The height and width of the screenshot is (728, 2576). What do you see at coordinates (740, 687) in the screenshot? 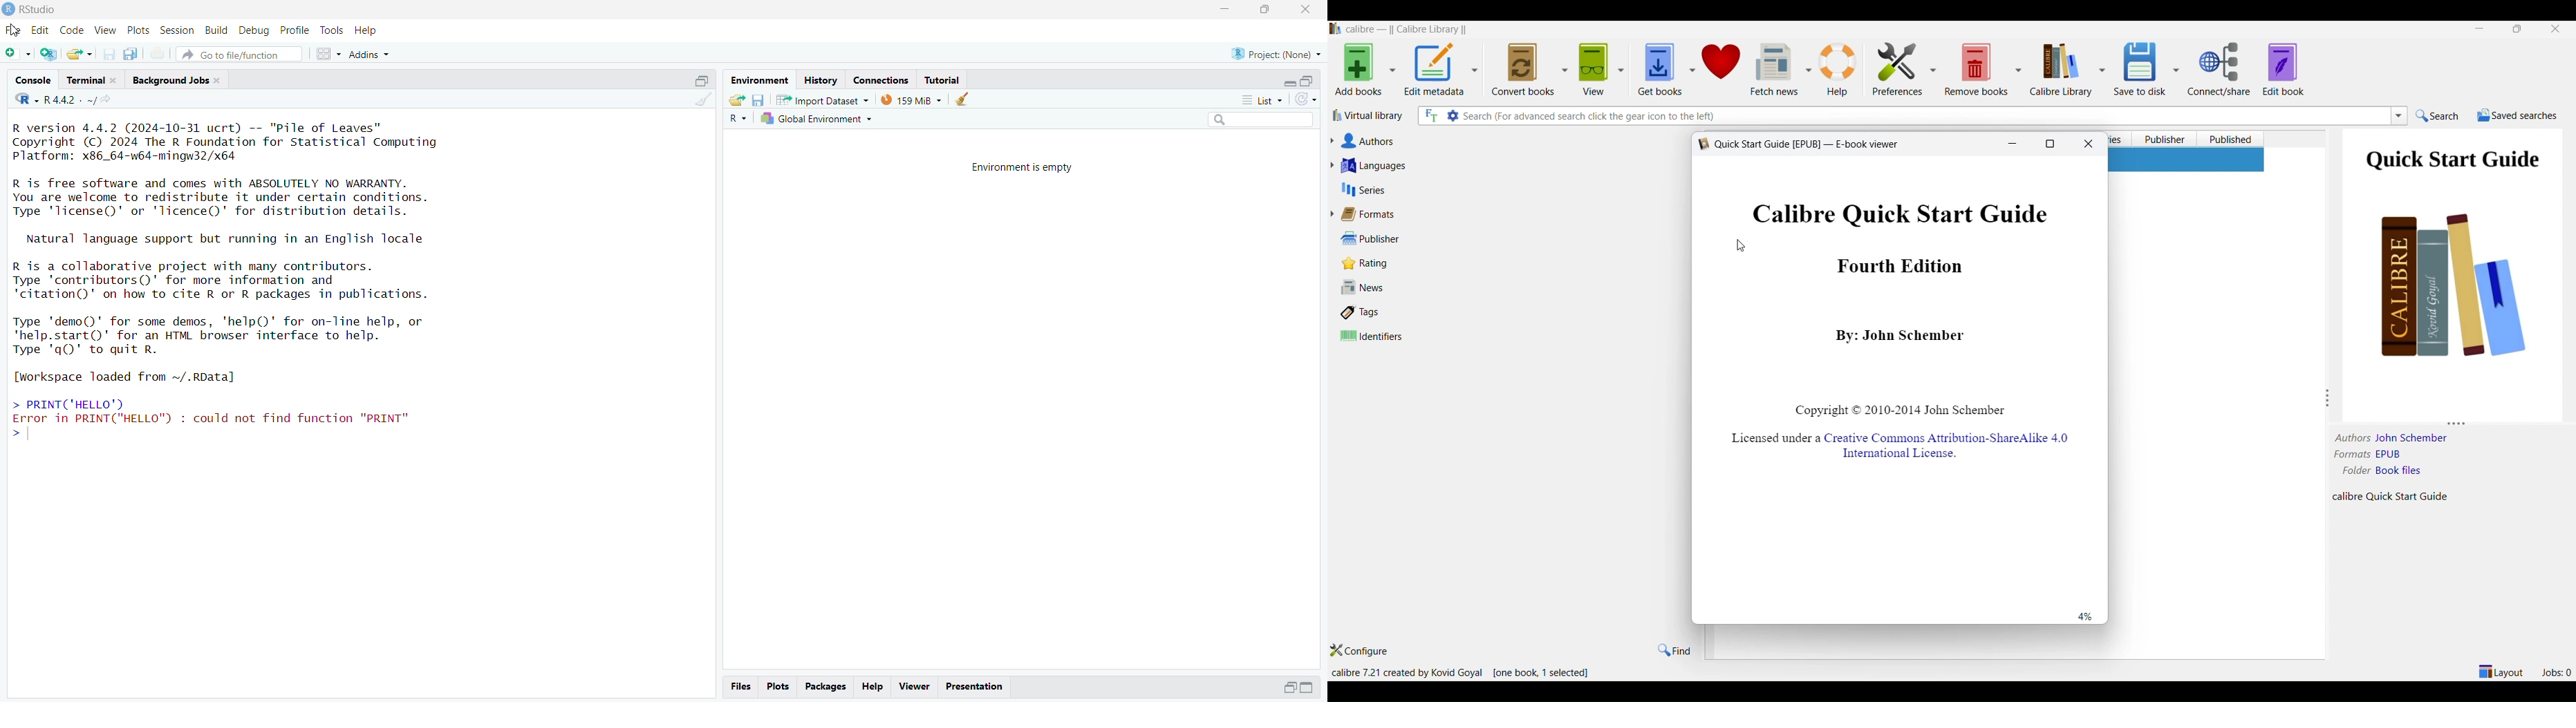
I see `files` at bounding box center [740, 687].